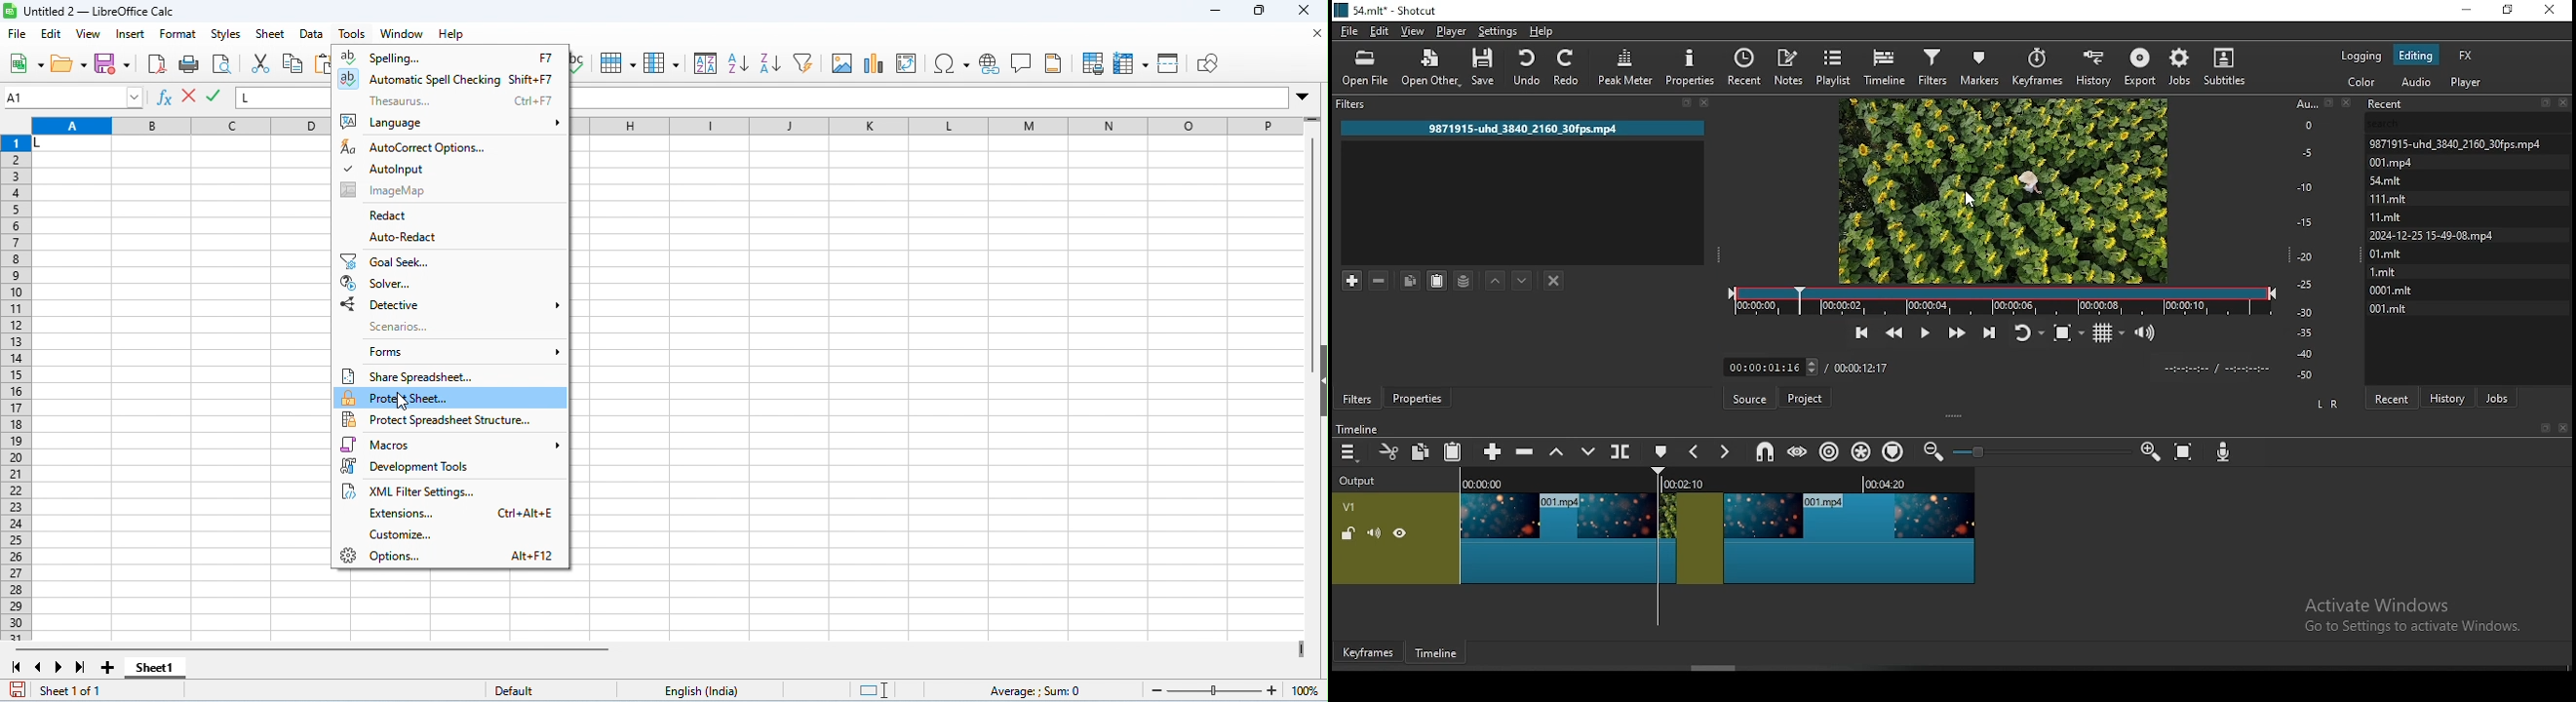 Image resolution: width=2576 pixels, height=728 pixels. What do you see at coordinates (1438, 656) in the screenshot?
I see `timeline` at bounding box center [1438, 656].